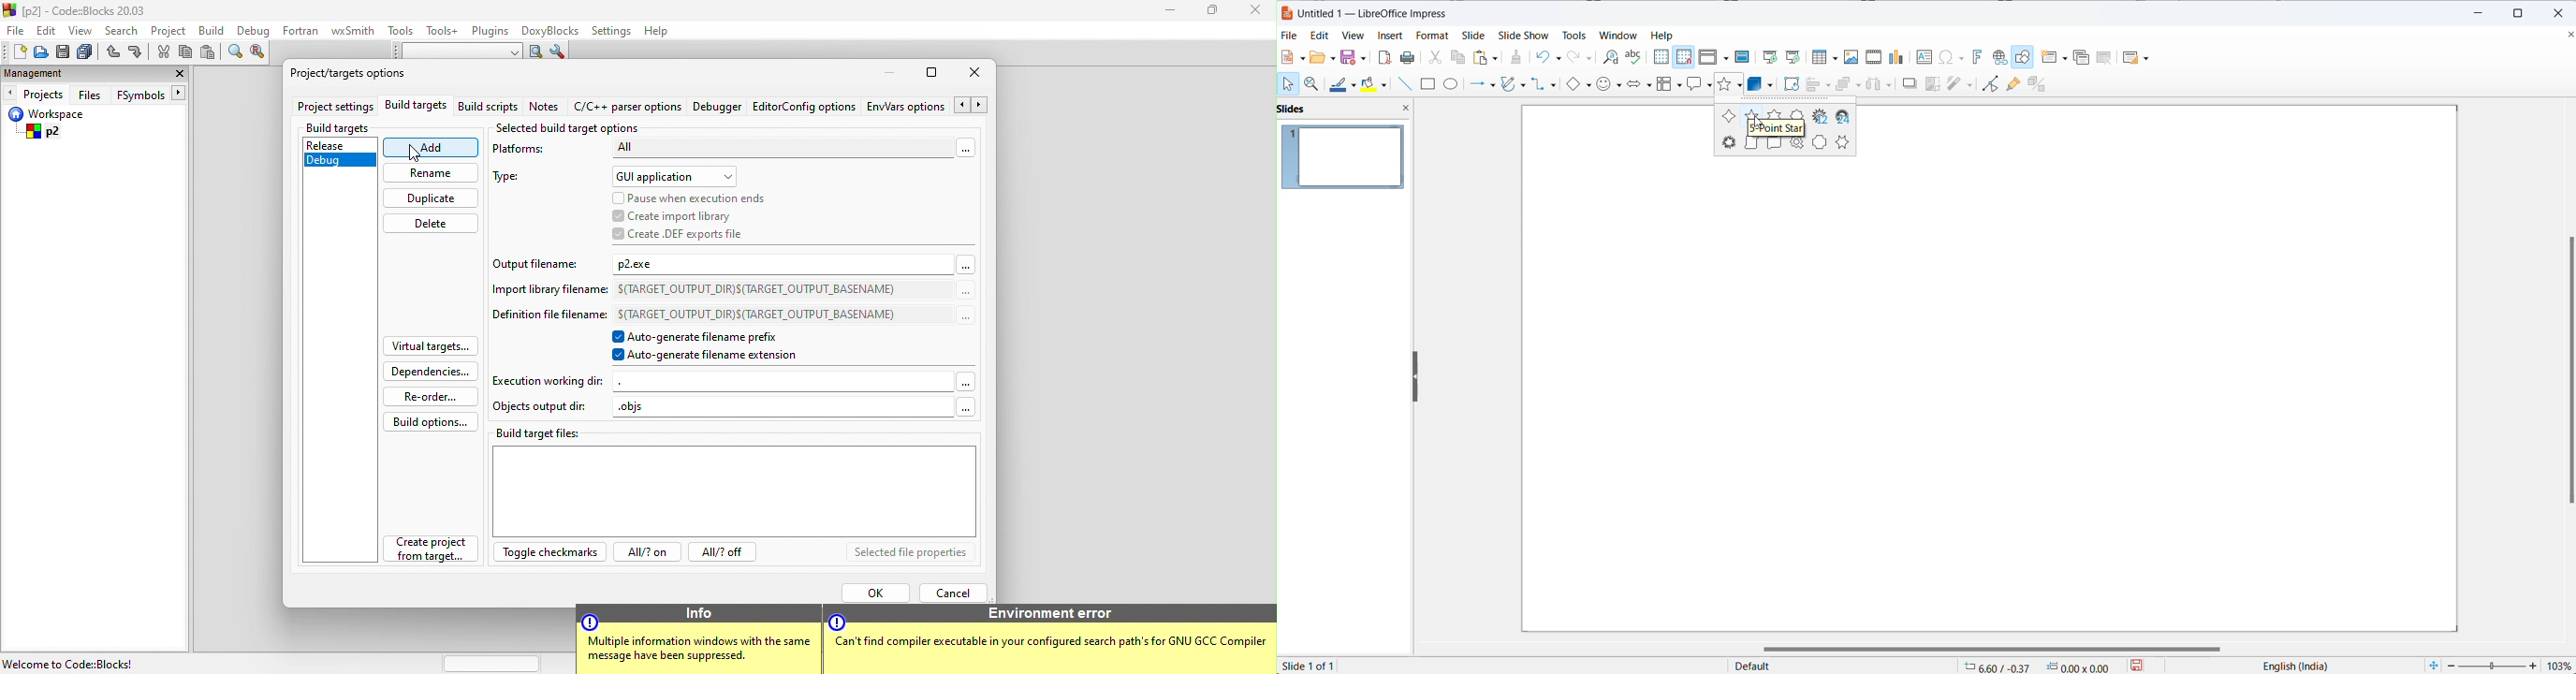 This screenshot has height=700, width=2576. I want to click on debug, so click(255, 31).